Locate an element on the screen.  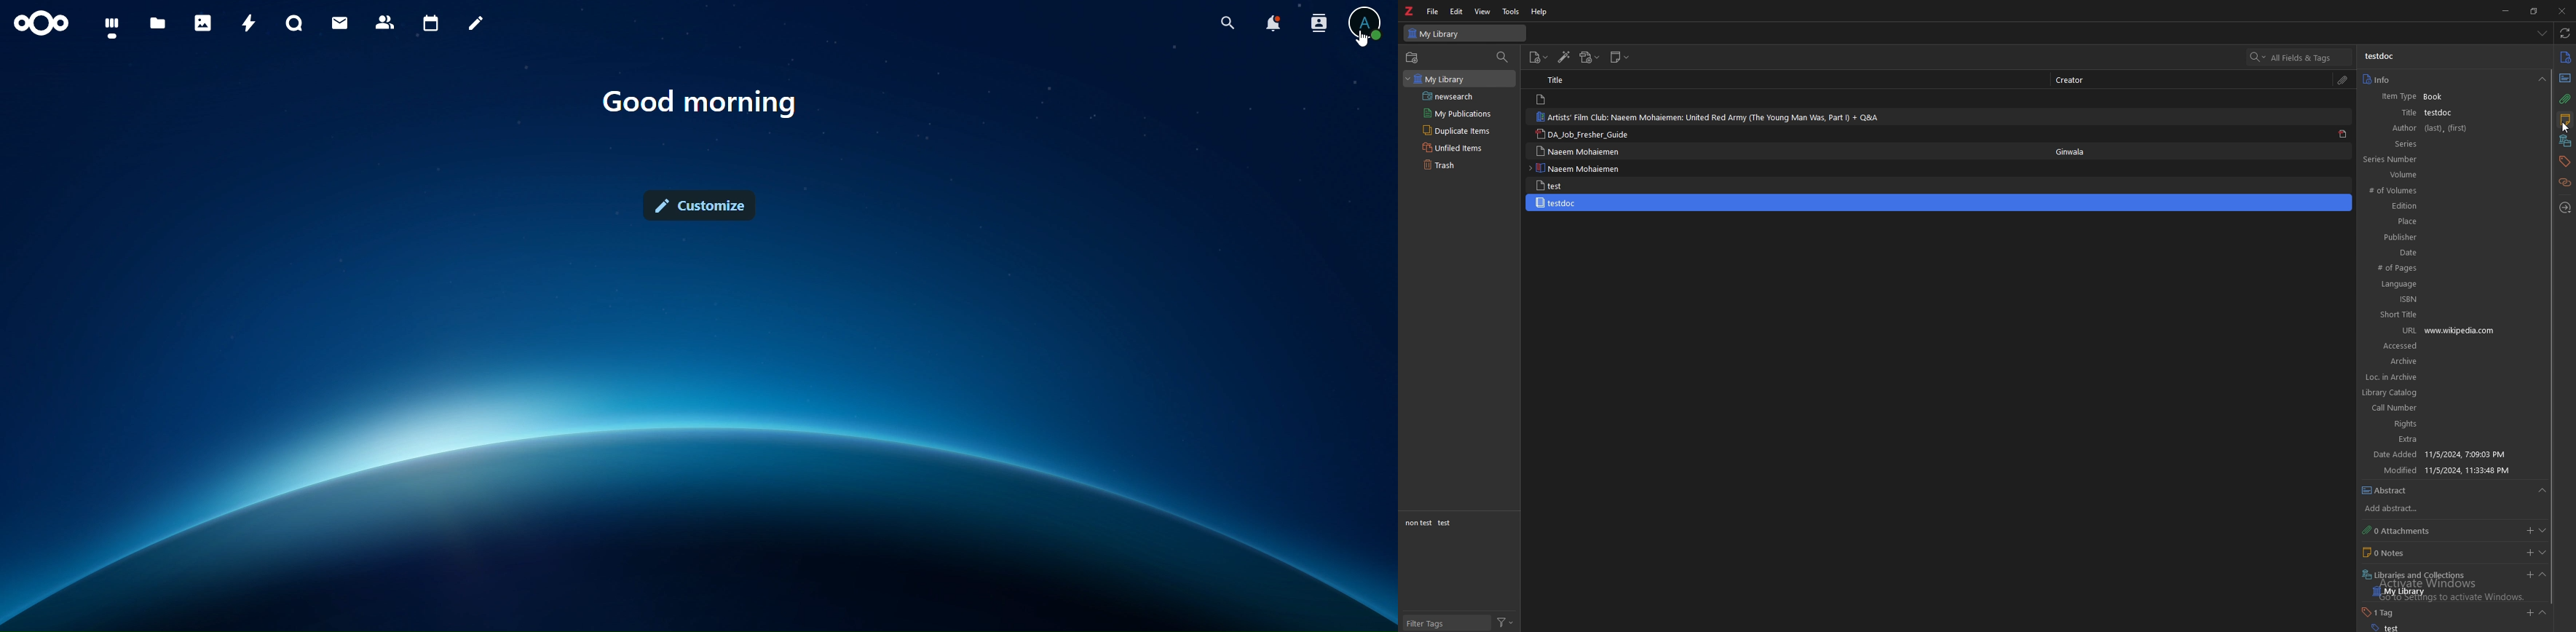
view profile is located at coordinates (1368, 22).